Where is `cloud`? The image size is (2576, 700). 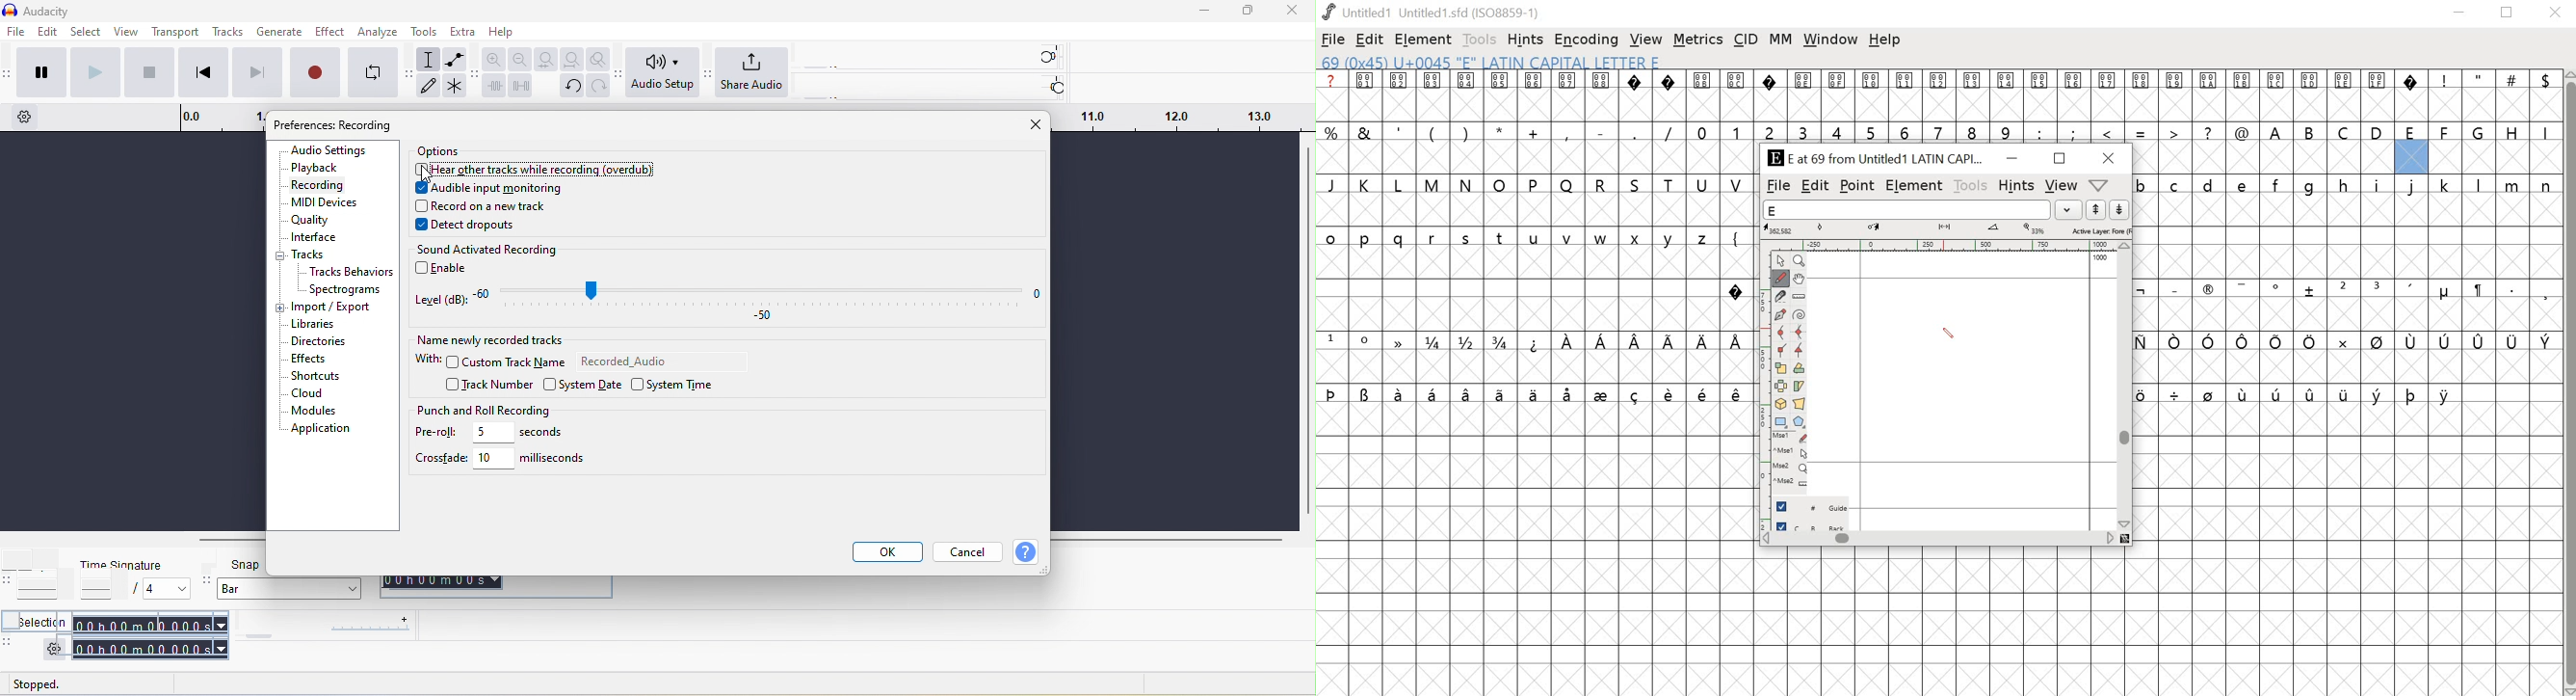 cloud is located at coordinates (311, 395).